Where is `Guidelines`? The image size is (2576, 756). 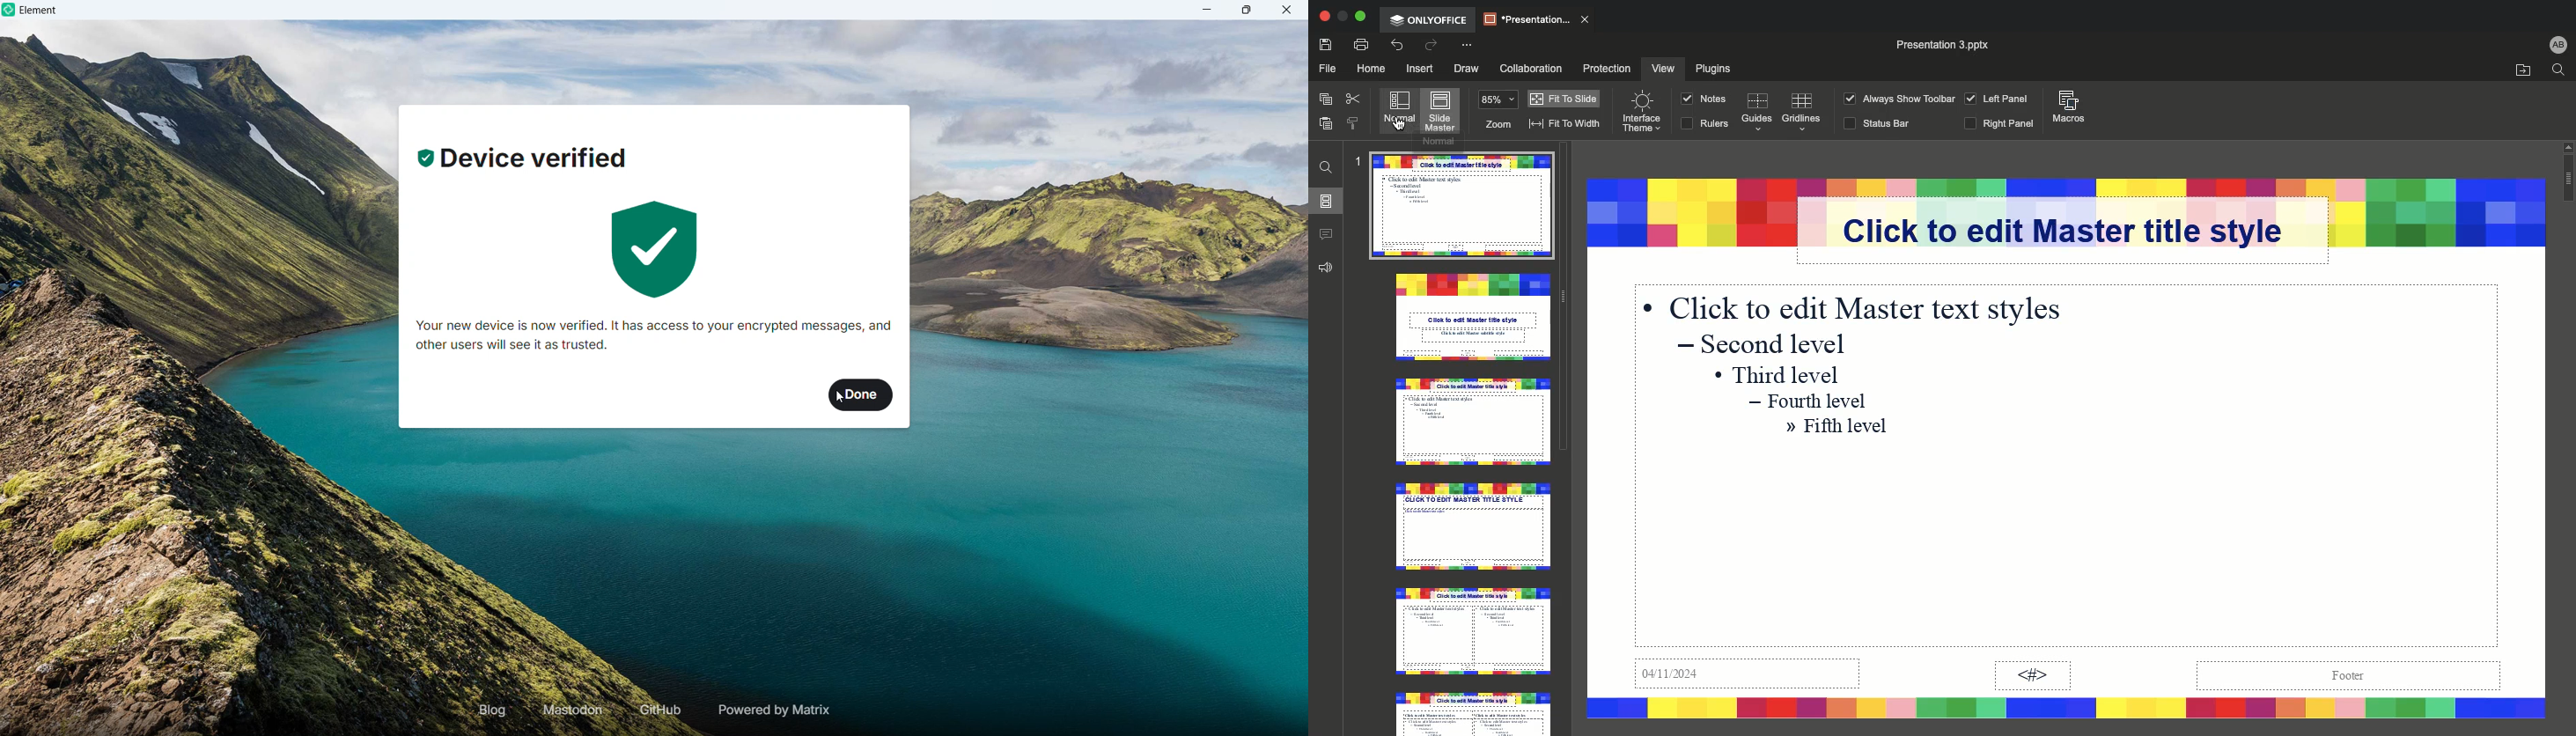 Guidelines is located at coordinates (1803, 113).